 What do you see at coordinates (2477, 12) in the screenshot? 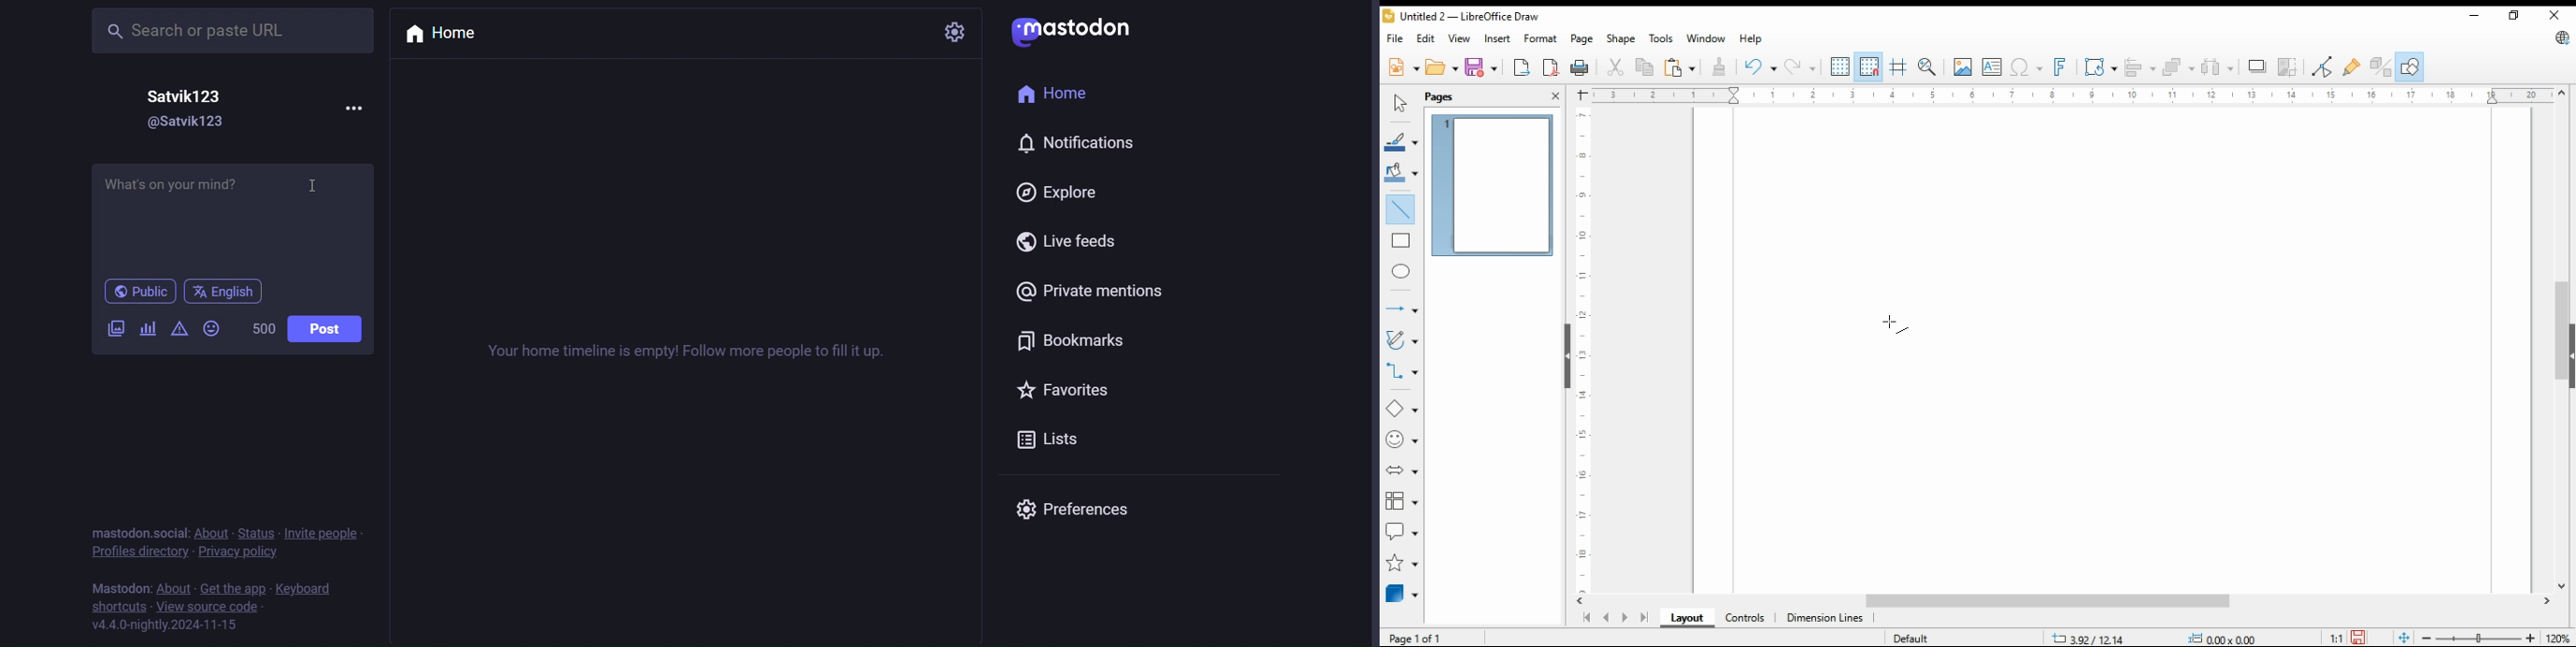
I see `minimize` at bounding box center [2477, 12].